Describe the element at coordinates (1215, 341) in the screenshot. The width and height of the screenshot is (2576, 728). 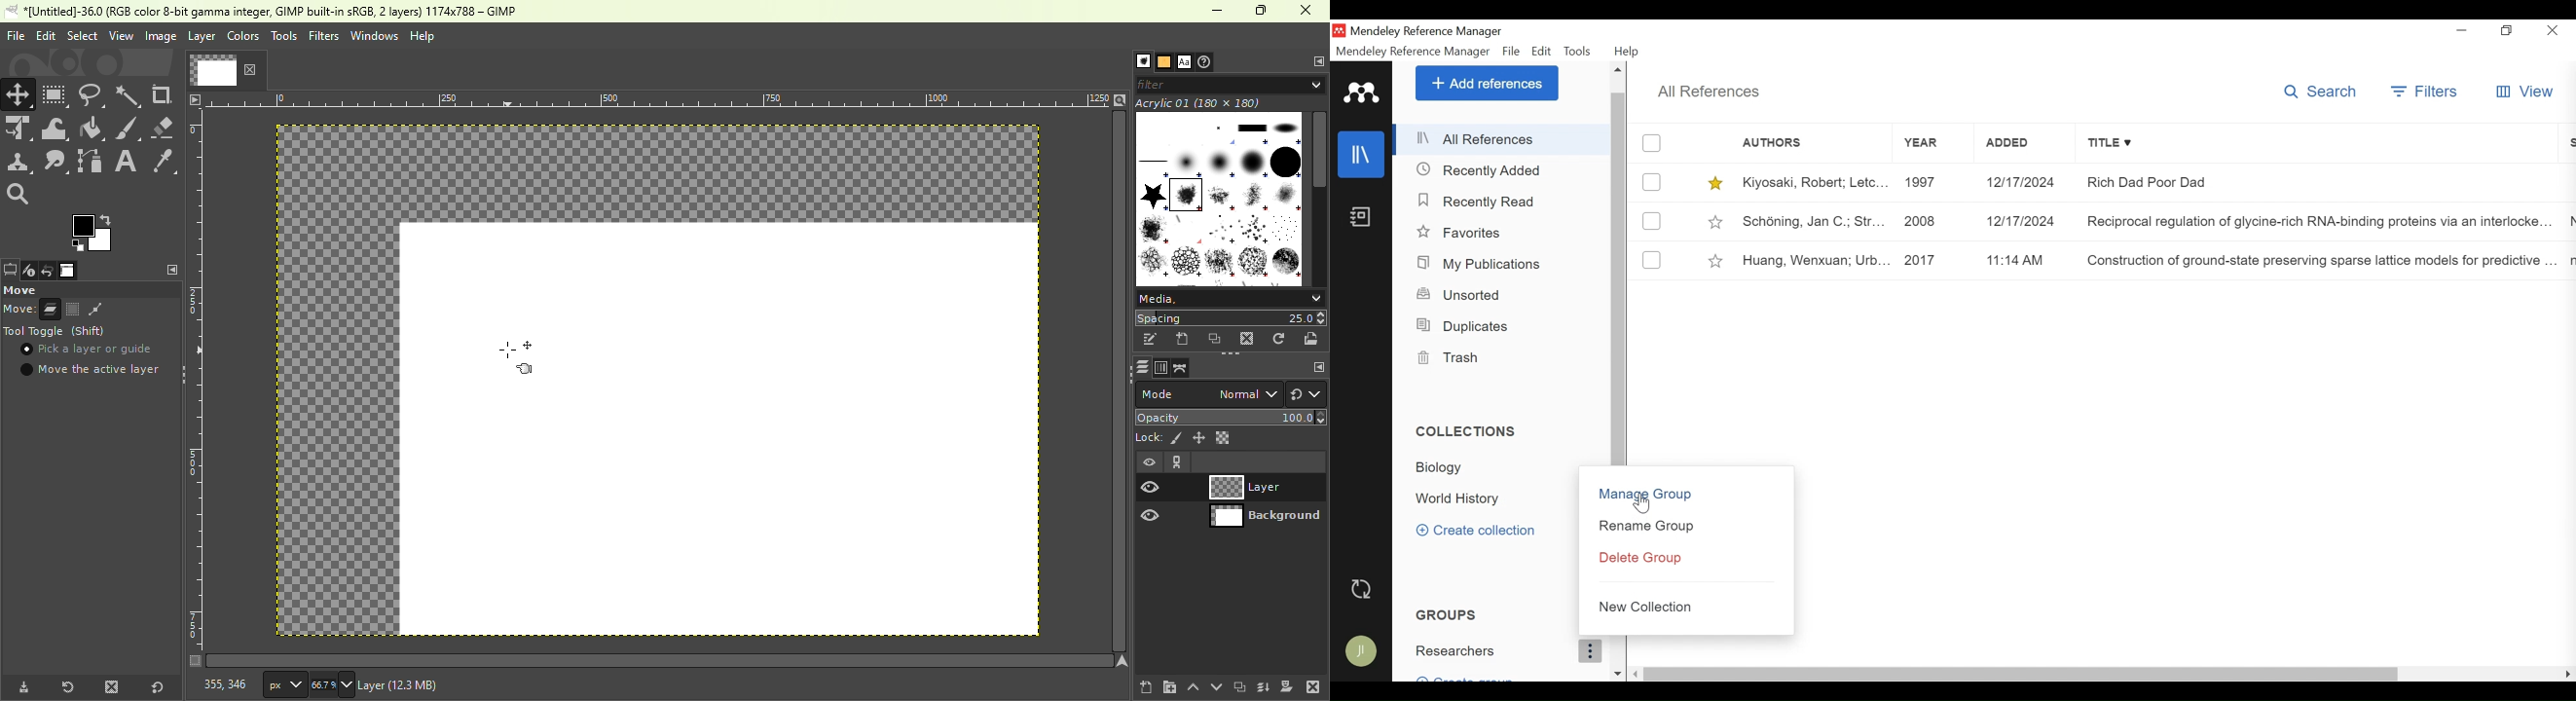
I see `Duplicate the brush` at that location.